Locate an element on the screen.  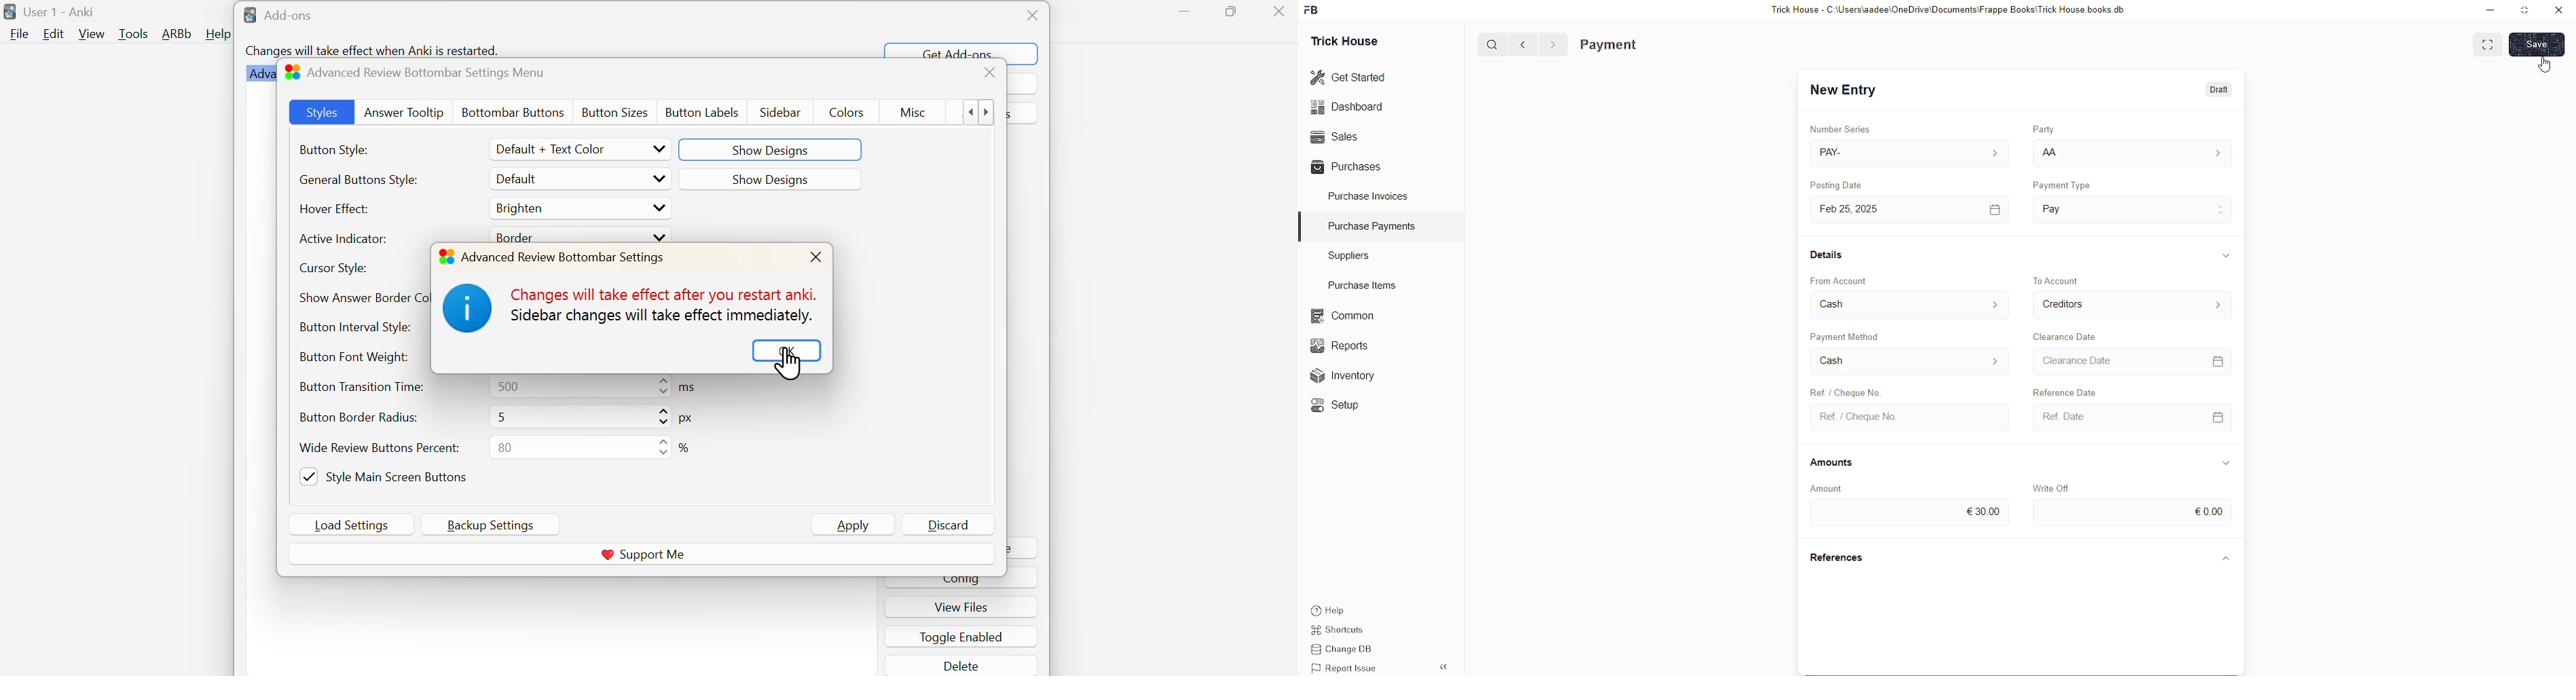
Backup Settings is located at coordinates (491, 525).